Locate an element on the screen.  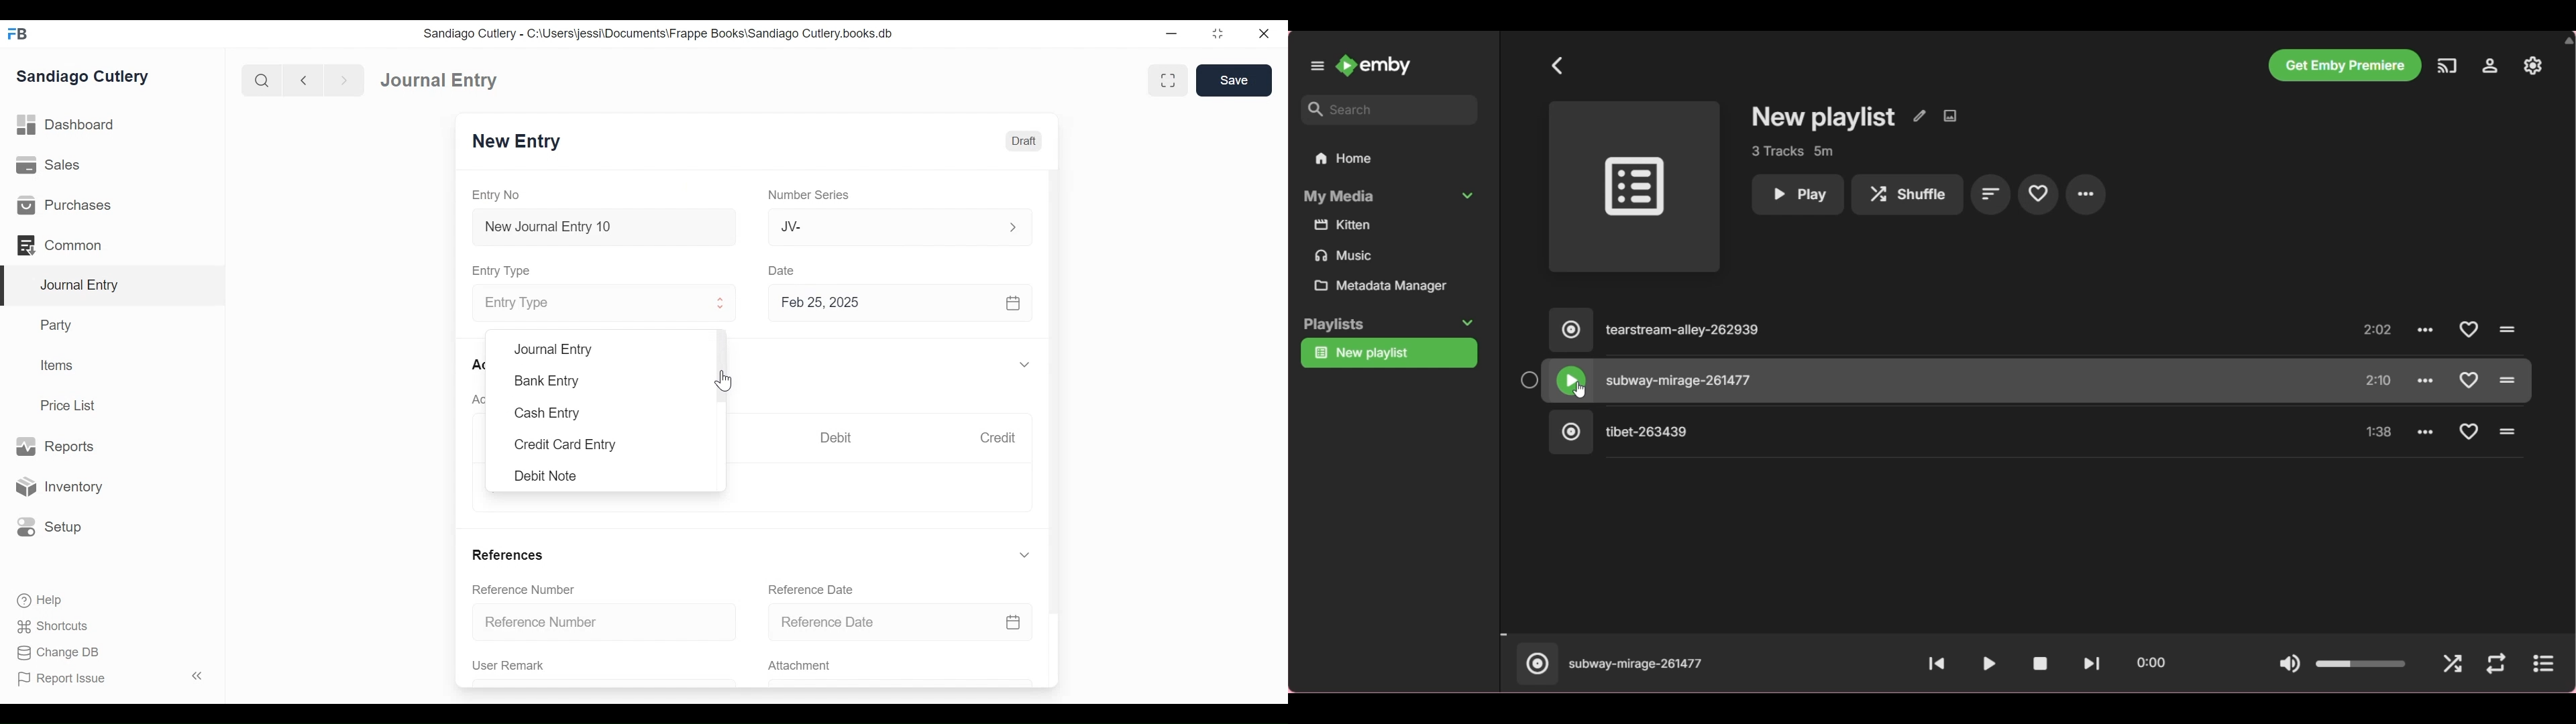
Change DB is located at coordinates (54, 652).